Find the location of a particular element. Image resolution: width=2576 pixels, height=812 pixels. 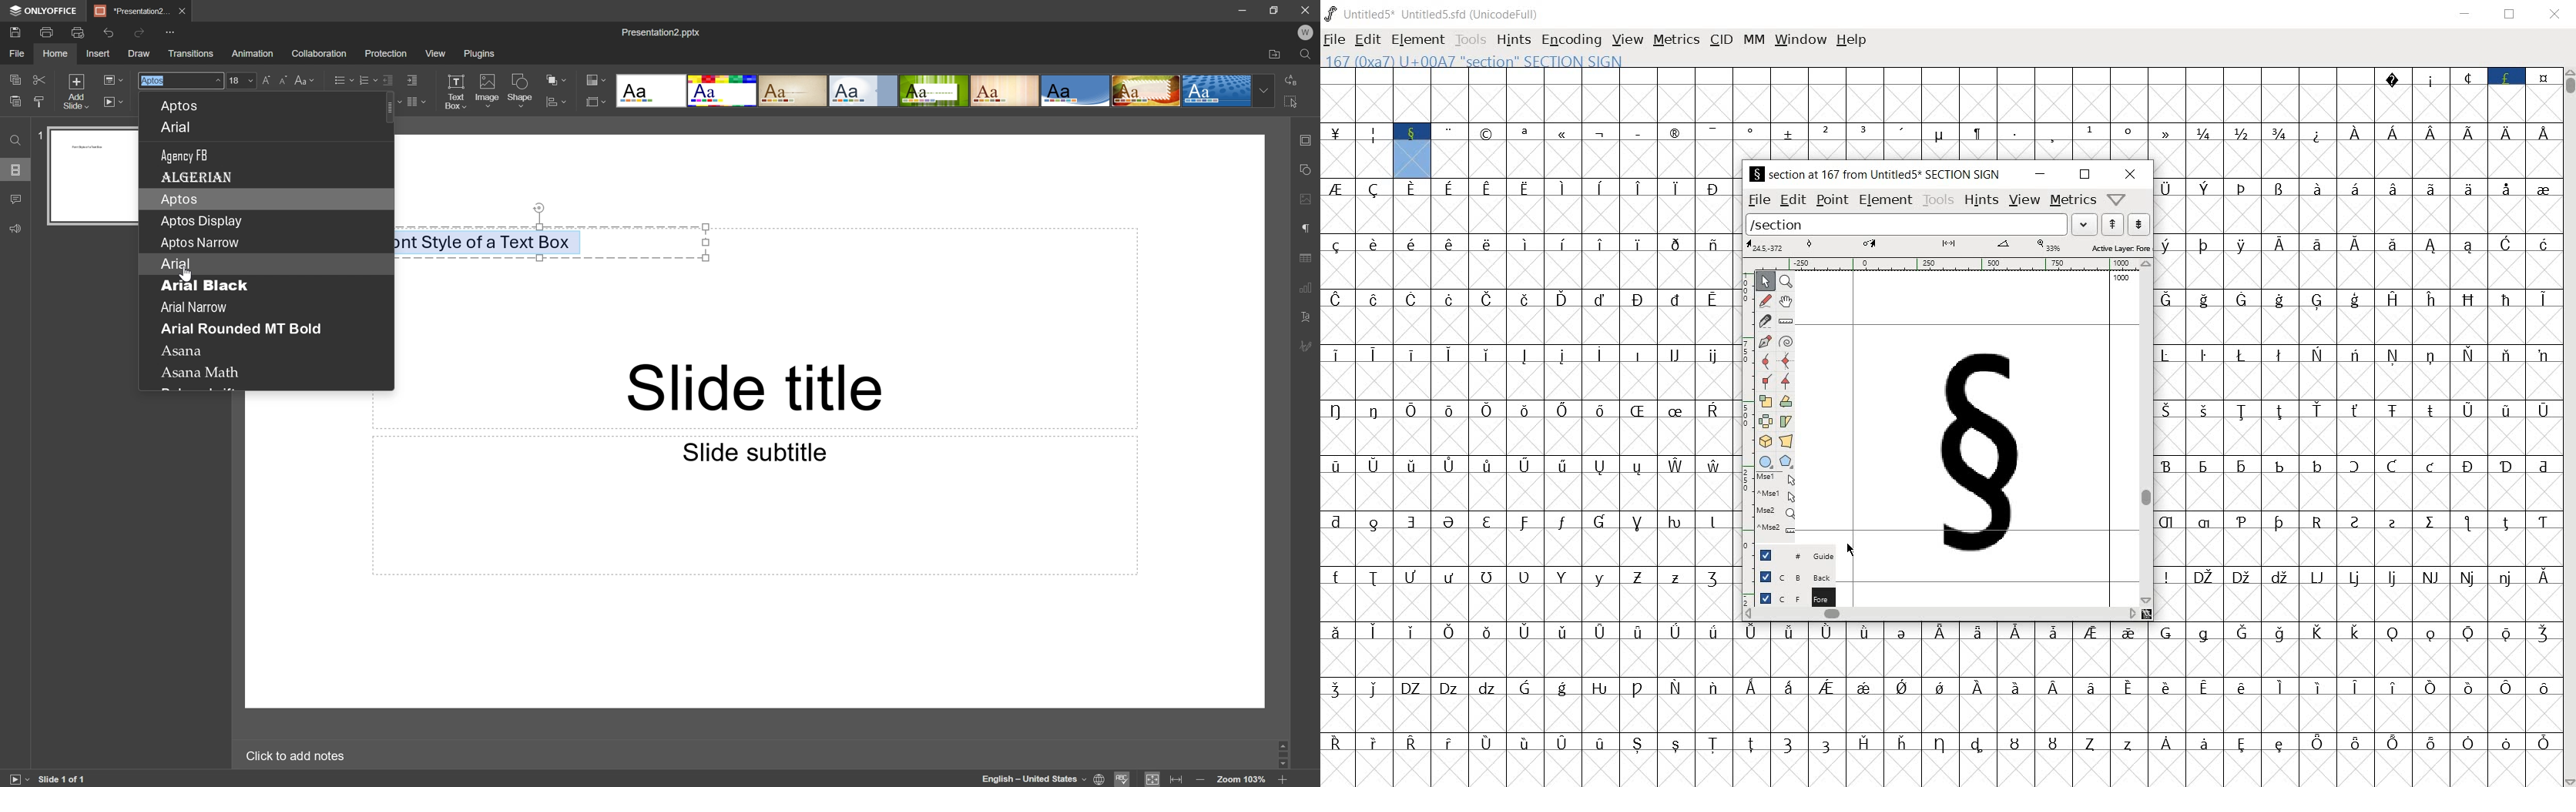

Copy is located at coordinates (16, 79).